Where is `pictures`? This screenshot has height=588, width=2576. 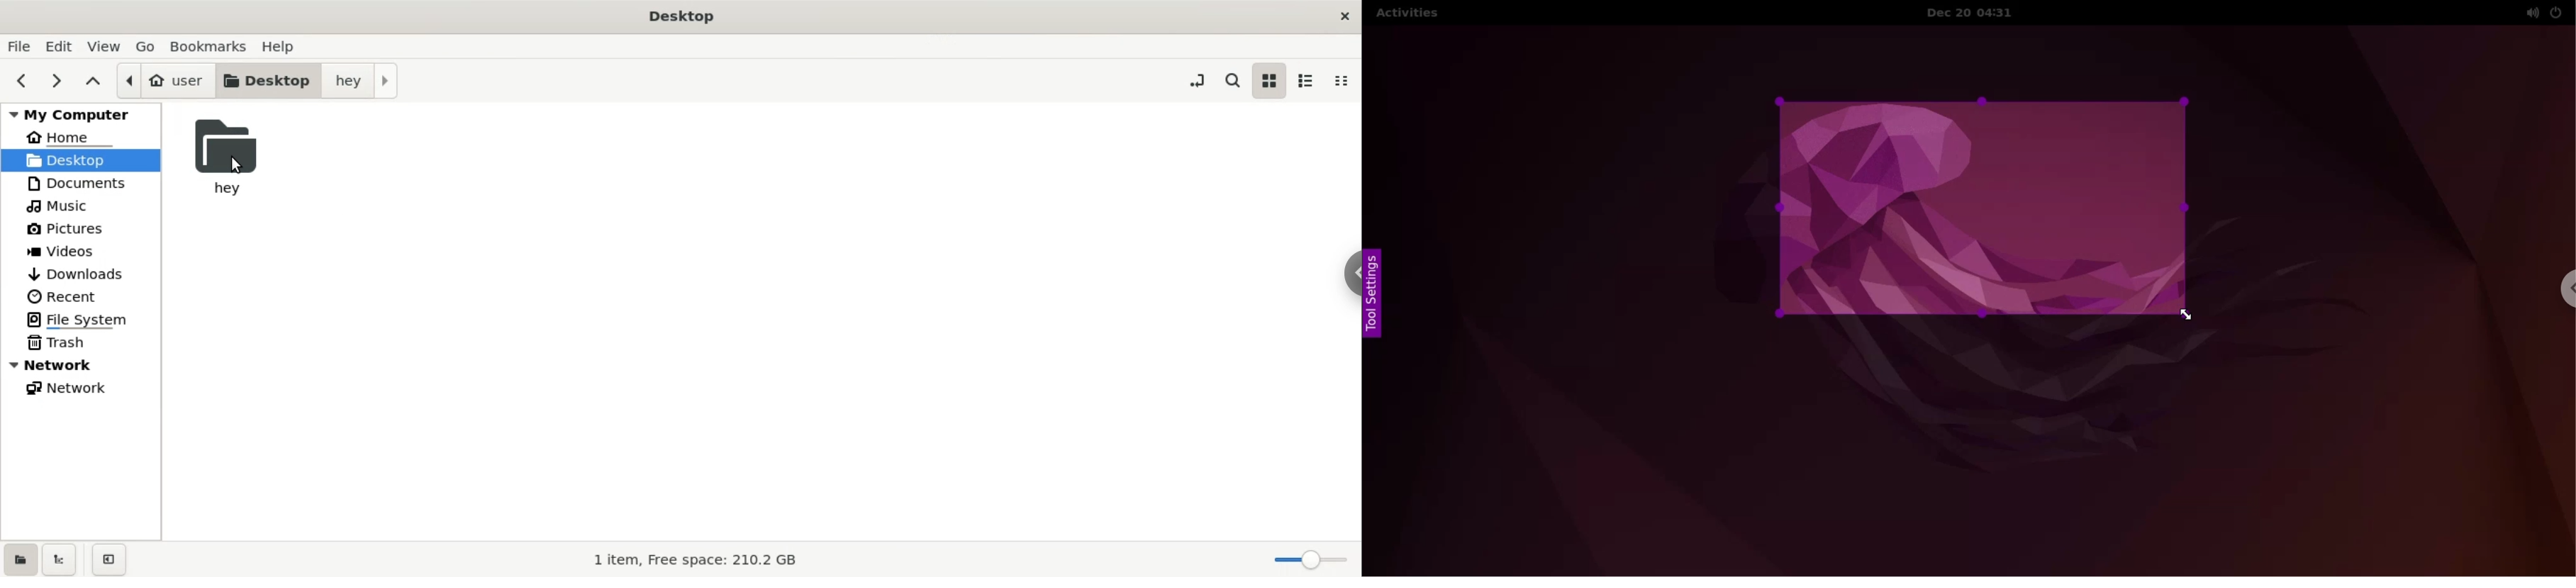
pictures is located at coordinates (87, 228).